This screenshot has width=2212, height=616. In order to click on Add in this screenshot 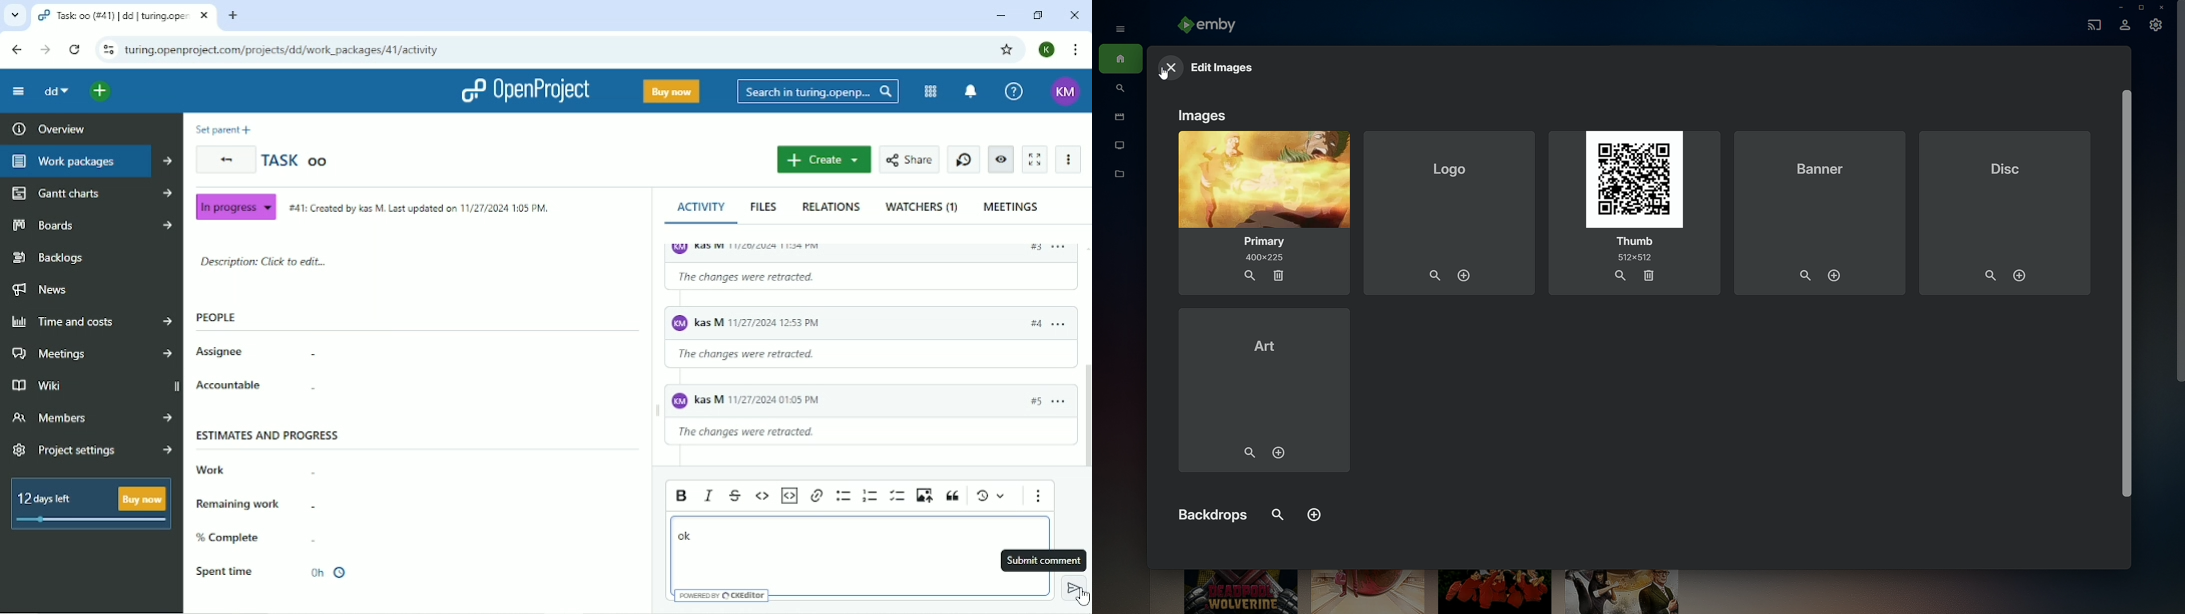, I will do `click(1314, 516)`.